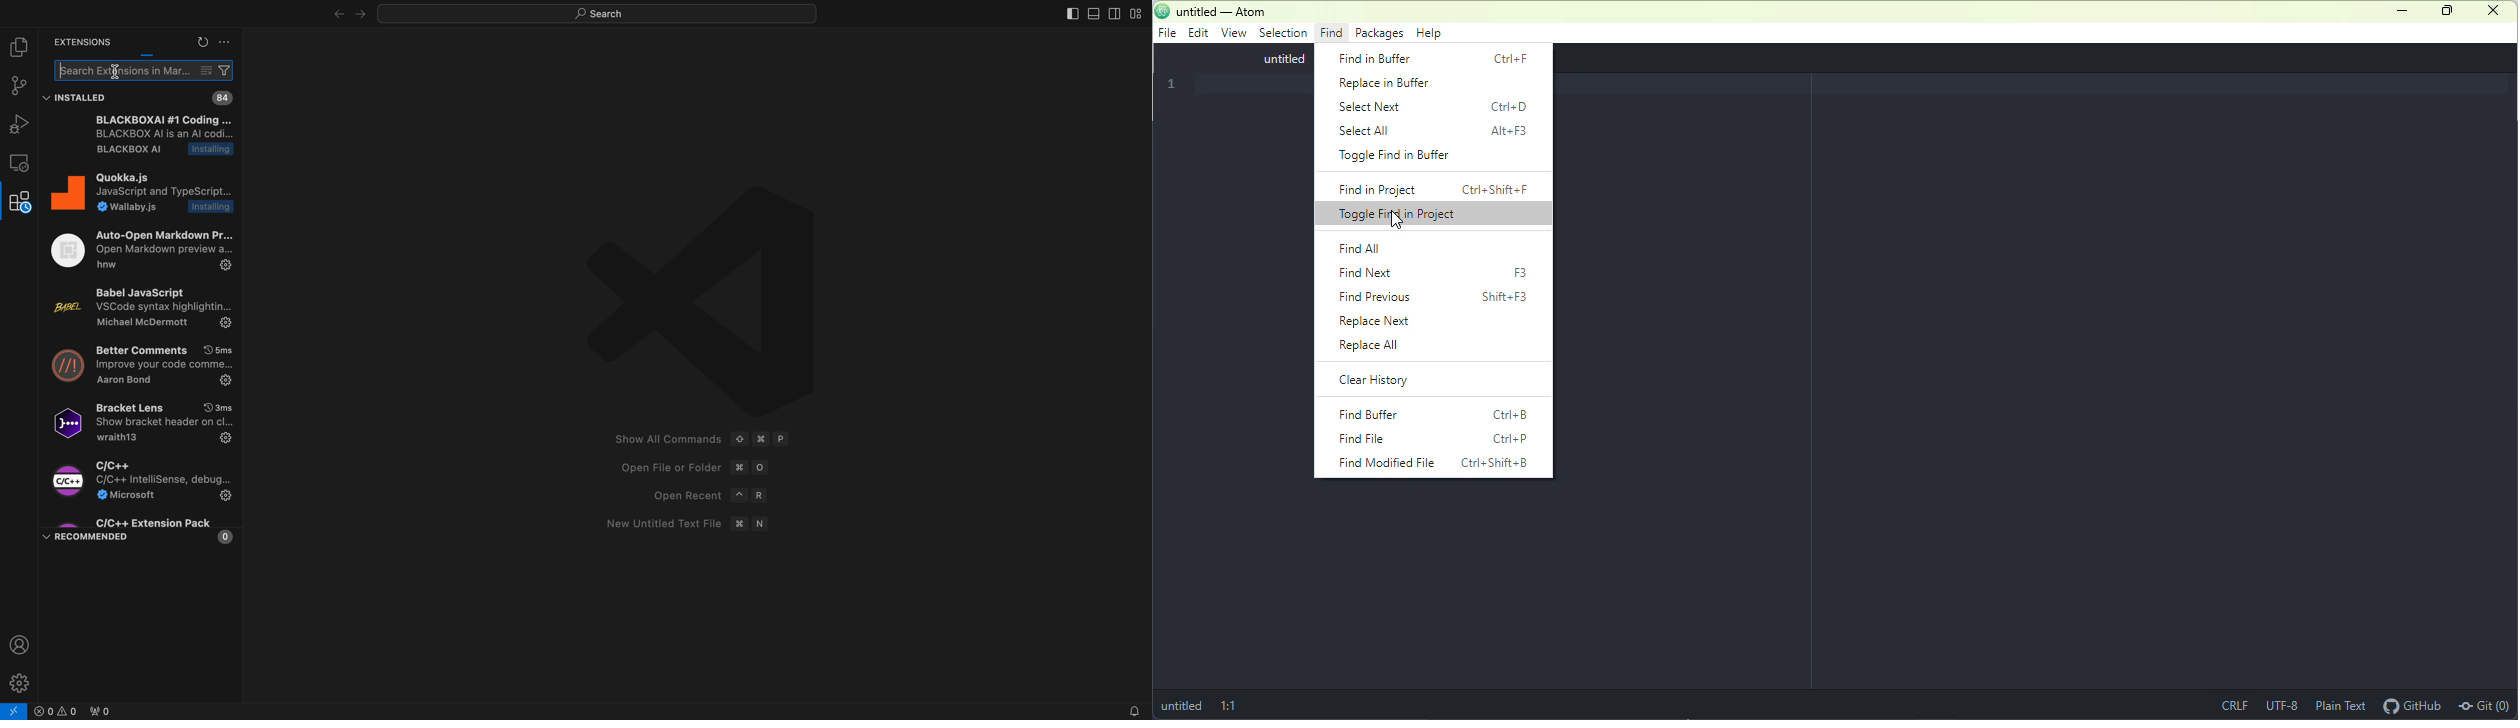 The width and height of the screenshot is (2520, 728). Describe the element at coordinates (76, 711) in the screenshot. I see `` at that location.